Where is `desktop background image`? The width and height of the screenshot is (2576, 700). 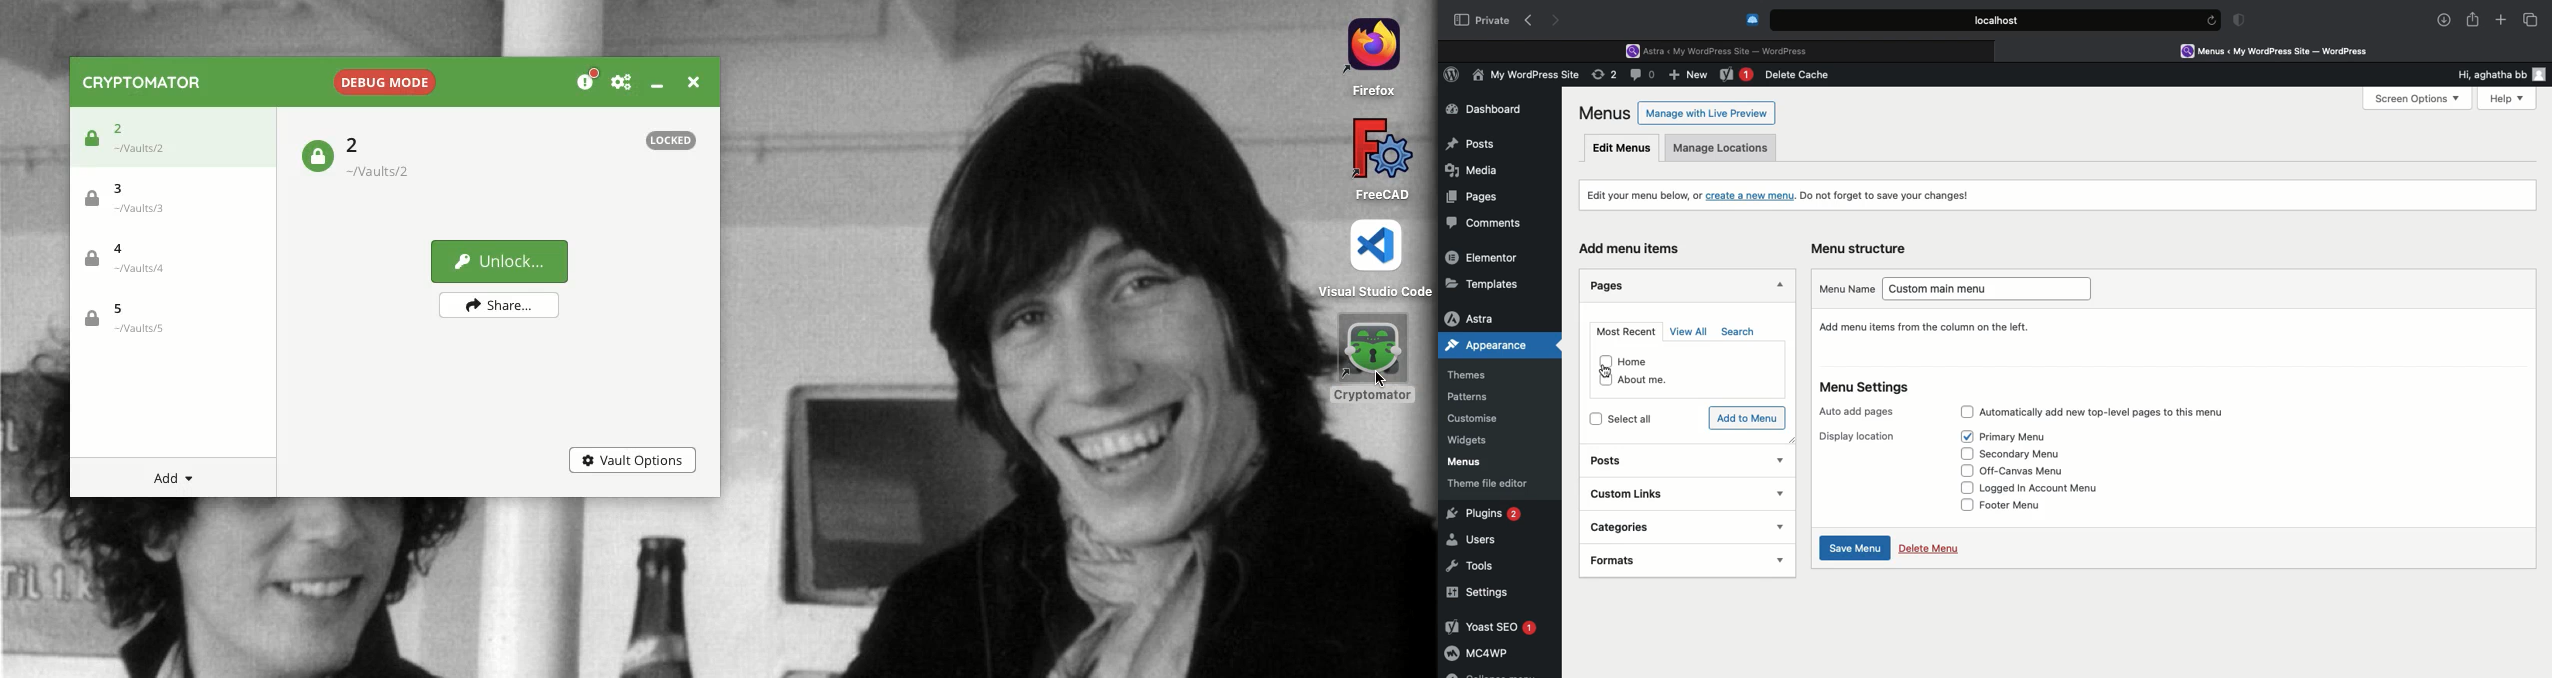 desktop background image is located at coordinates (1018, 339).